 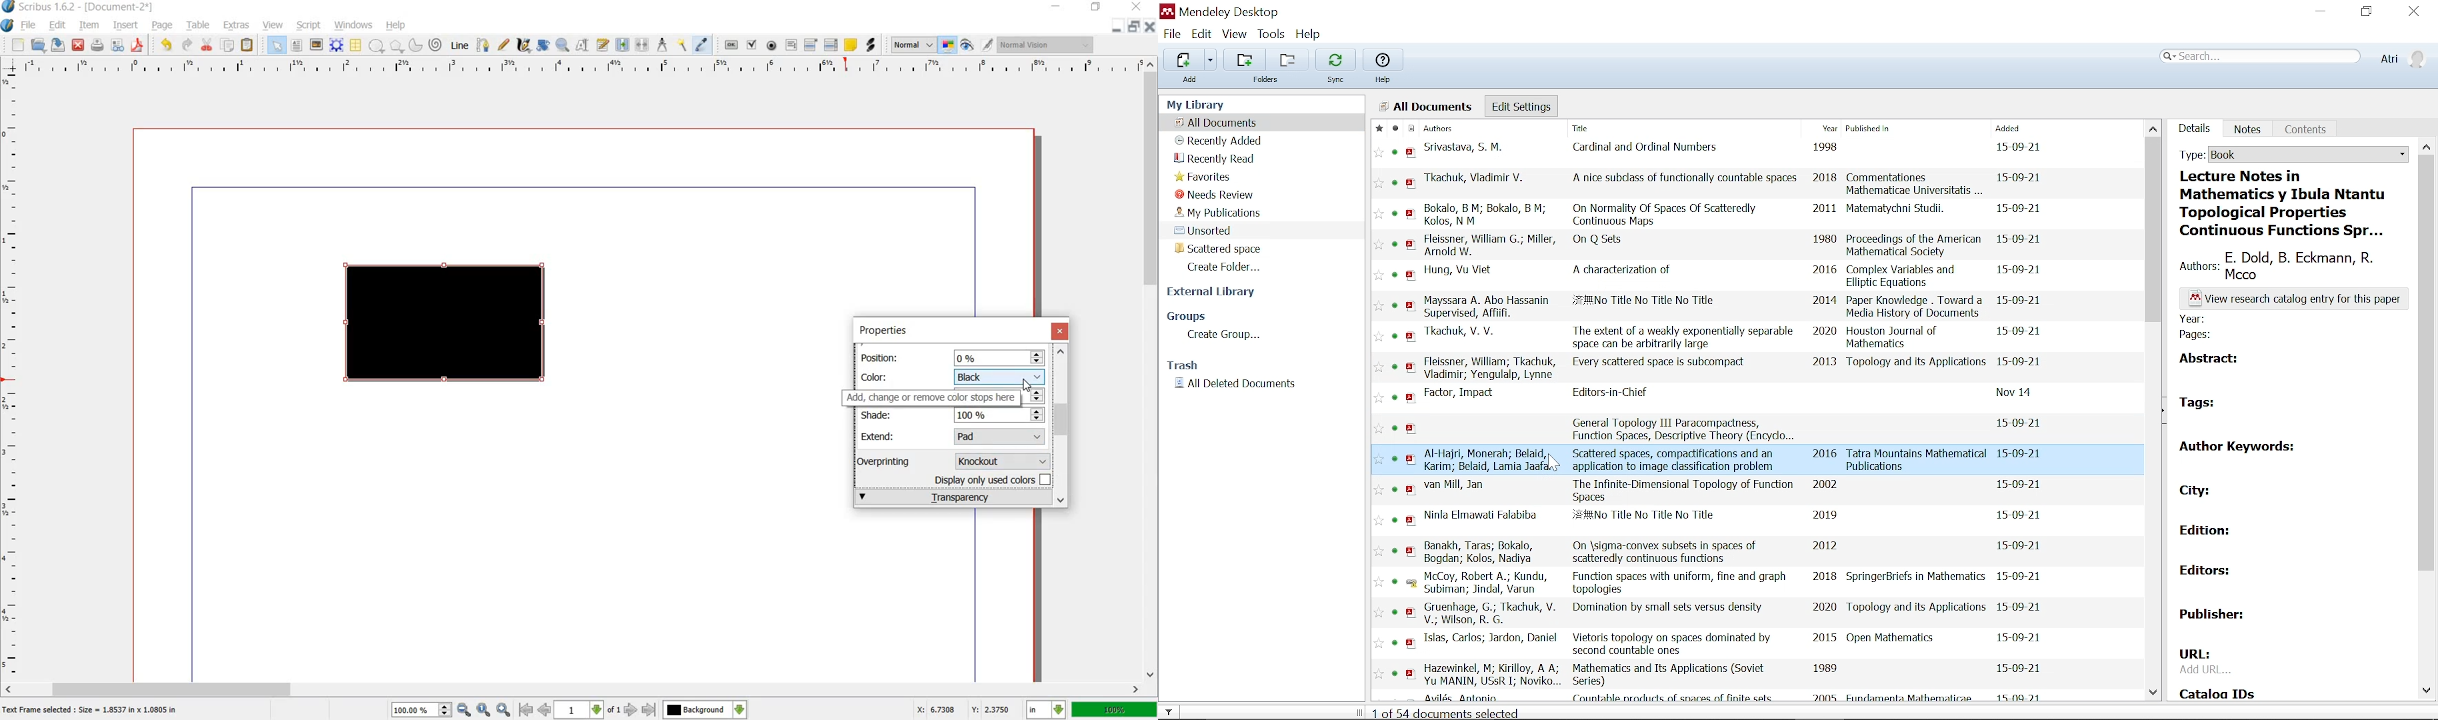 I want to click on title, so click(x=1602, y=241).